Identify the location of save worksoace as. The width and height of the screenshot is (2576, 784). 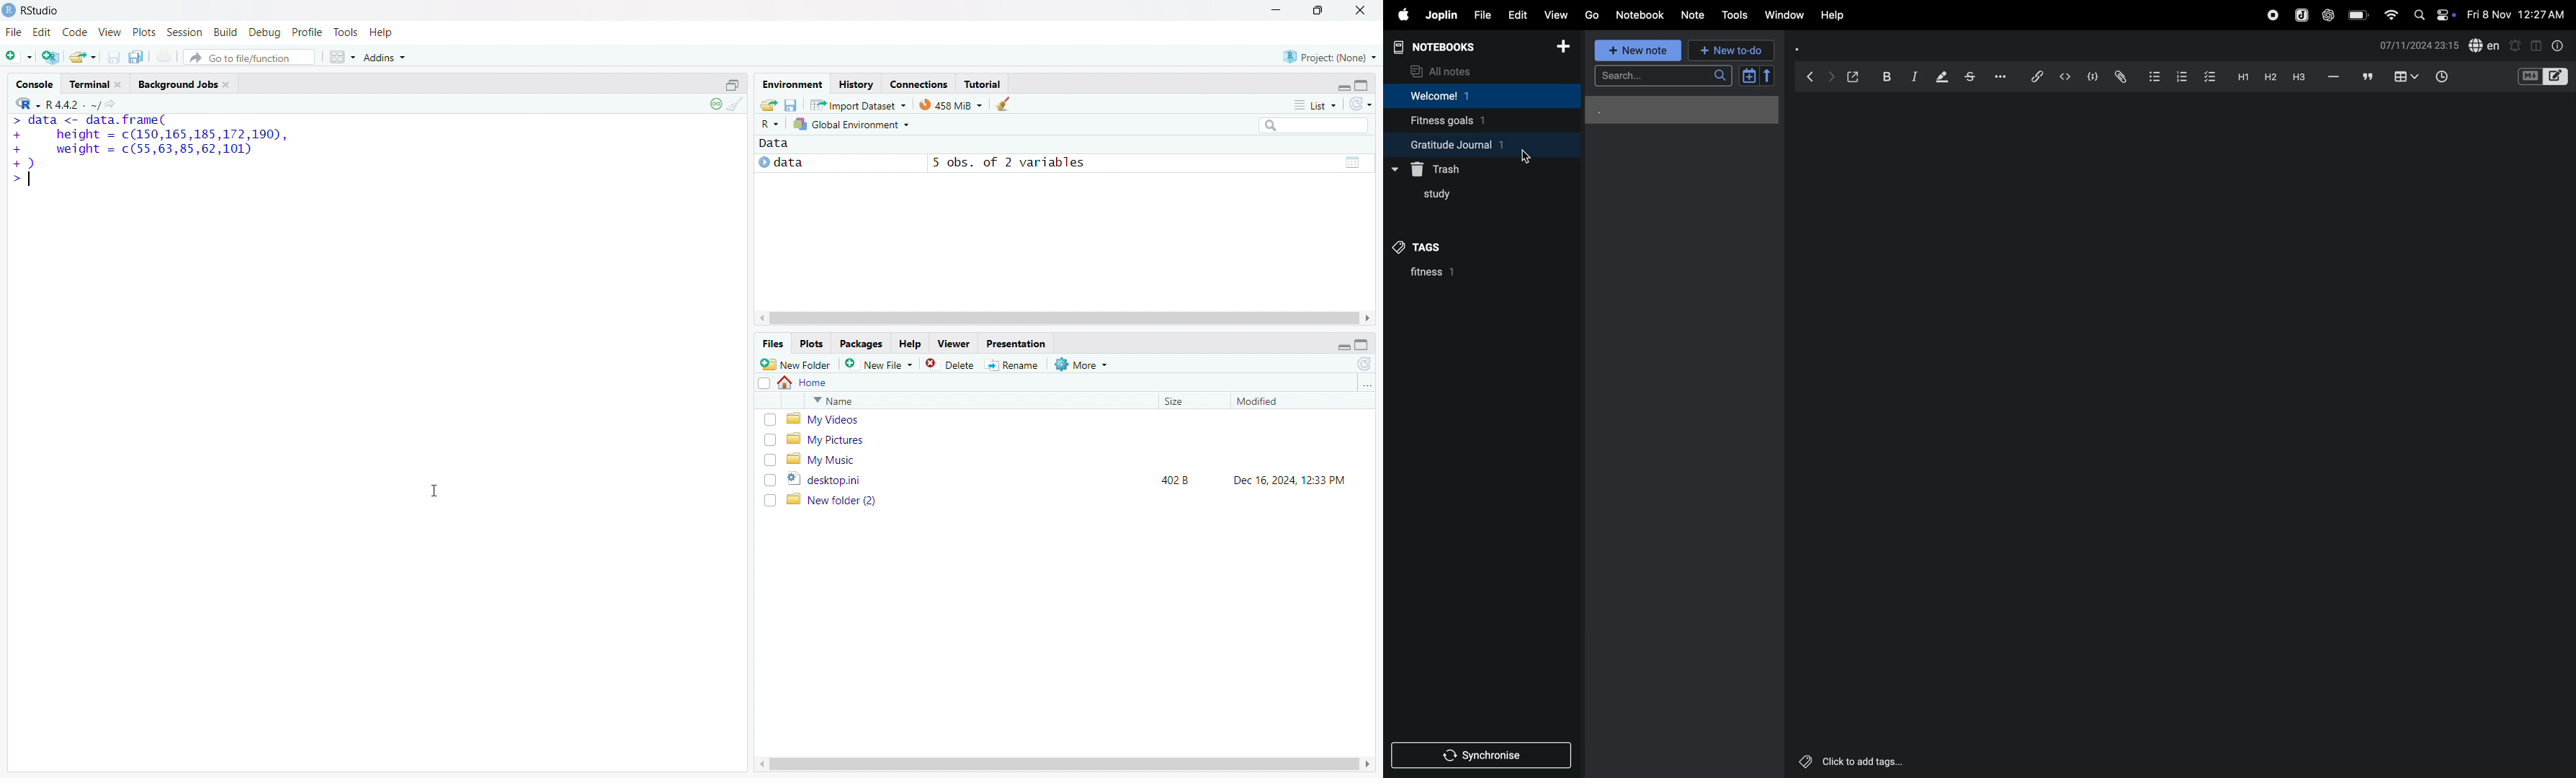
(792, 104).